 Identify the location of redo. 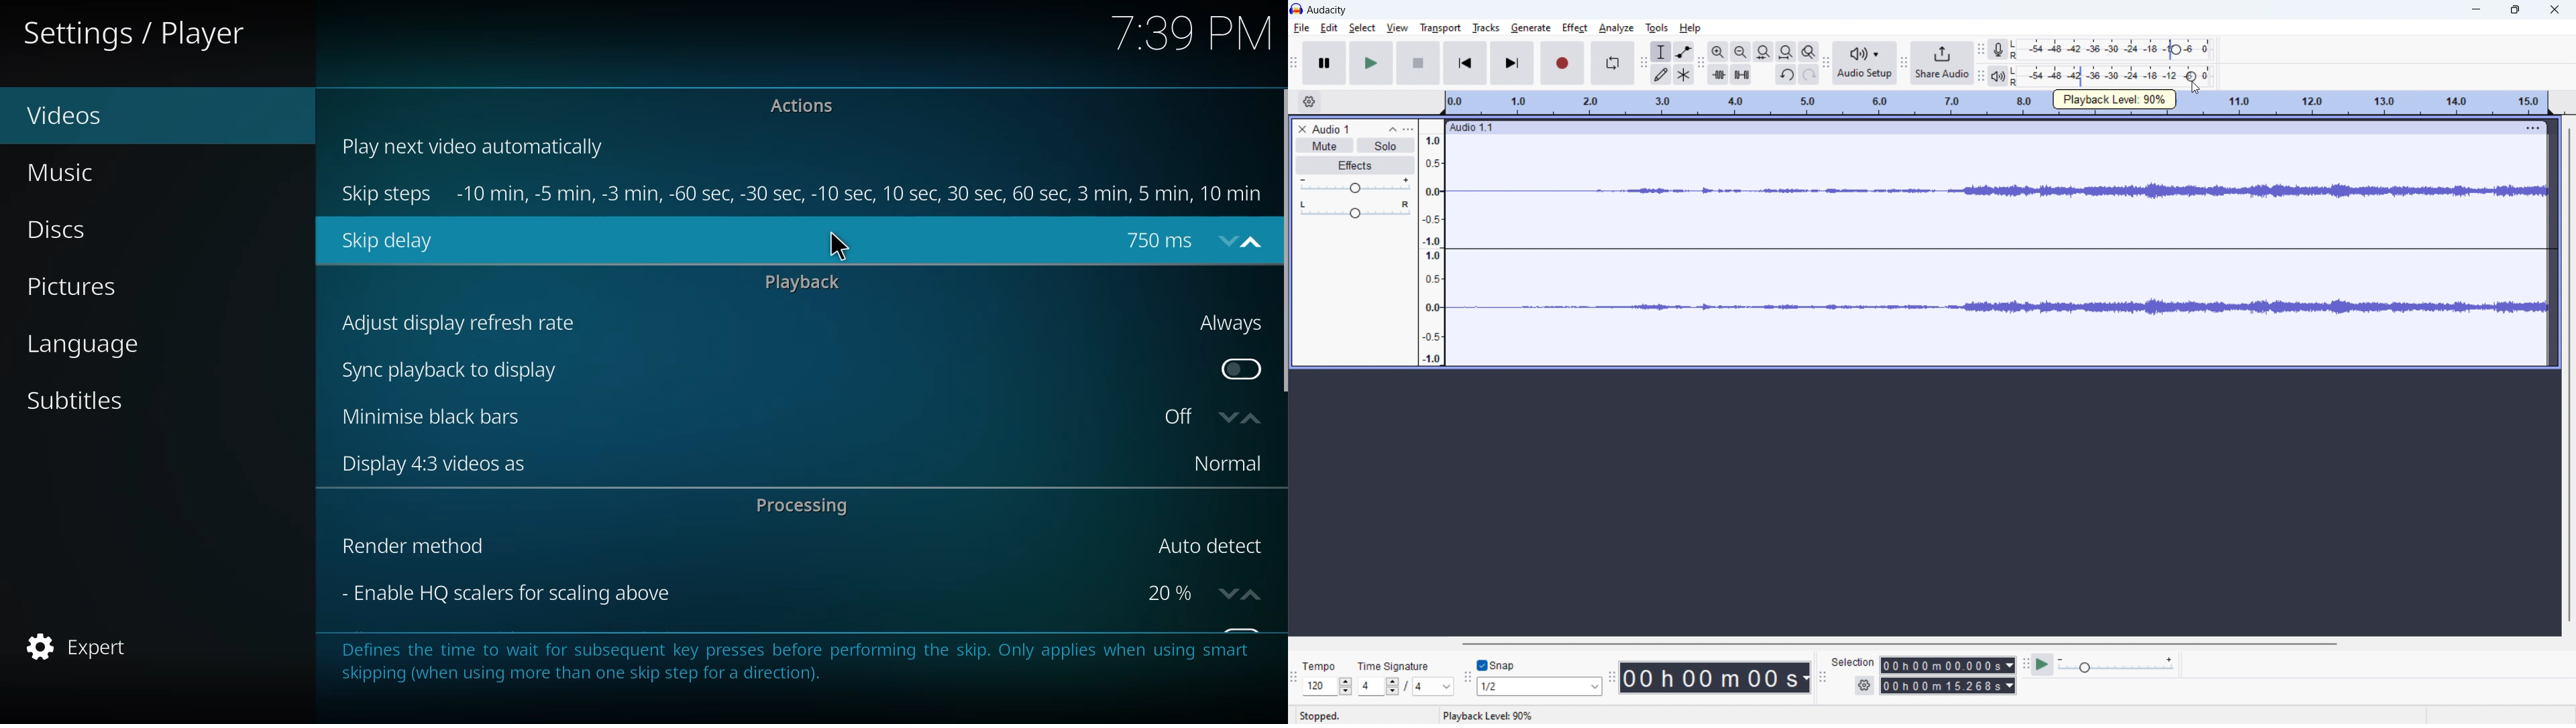
(1809, 74).